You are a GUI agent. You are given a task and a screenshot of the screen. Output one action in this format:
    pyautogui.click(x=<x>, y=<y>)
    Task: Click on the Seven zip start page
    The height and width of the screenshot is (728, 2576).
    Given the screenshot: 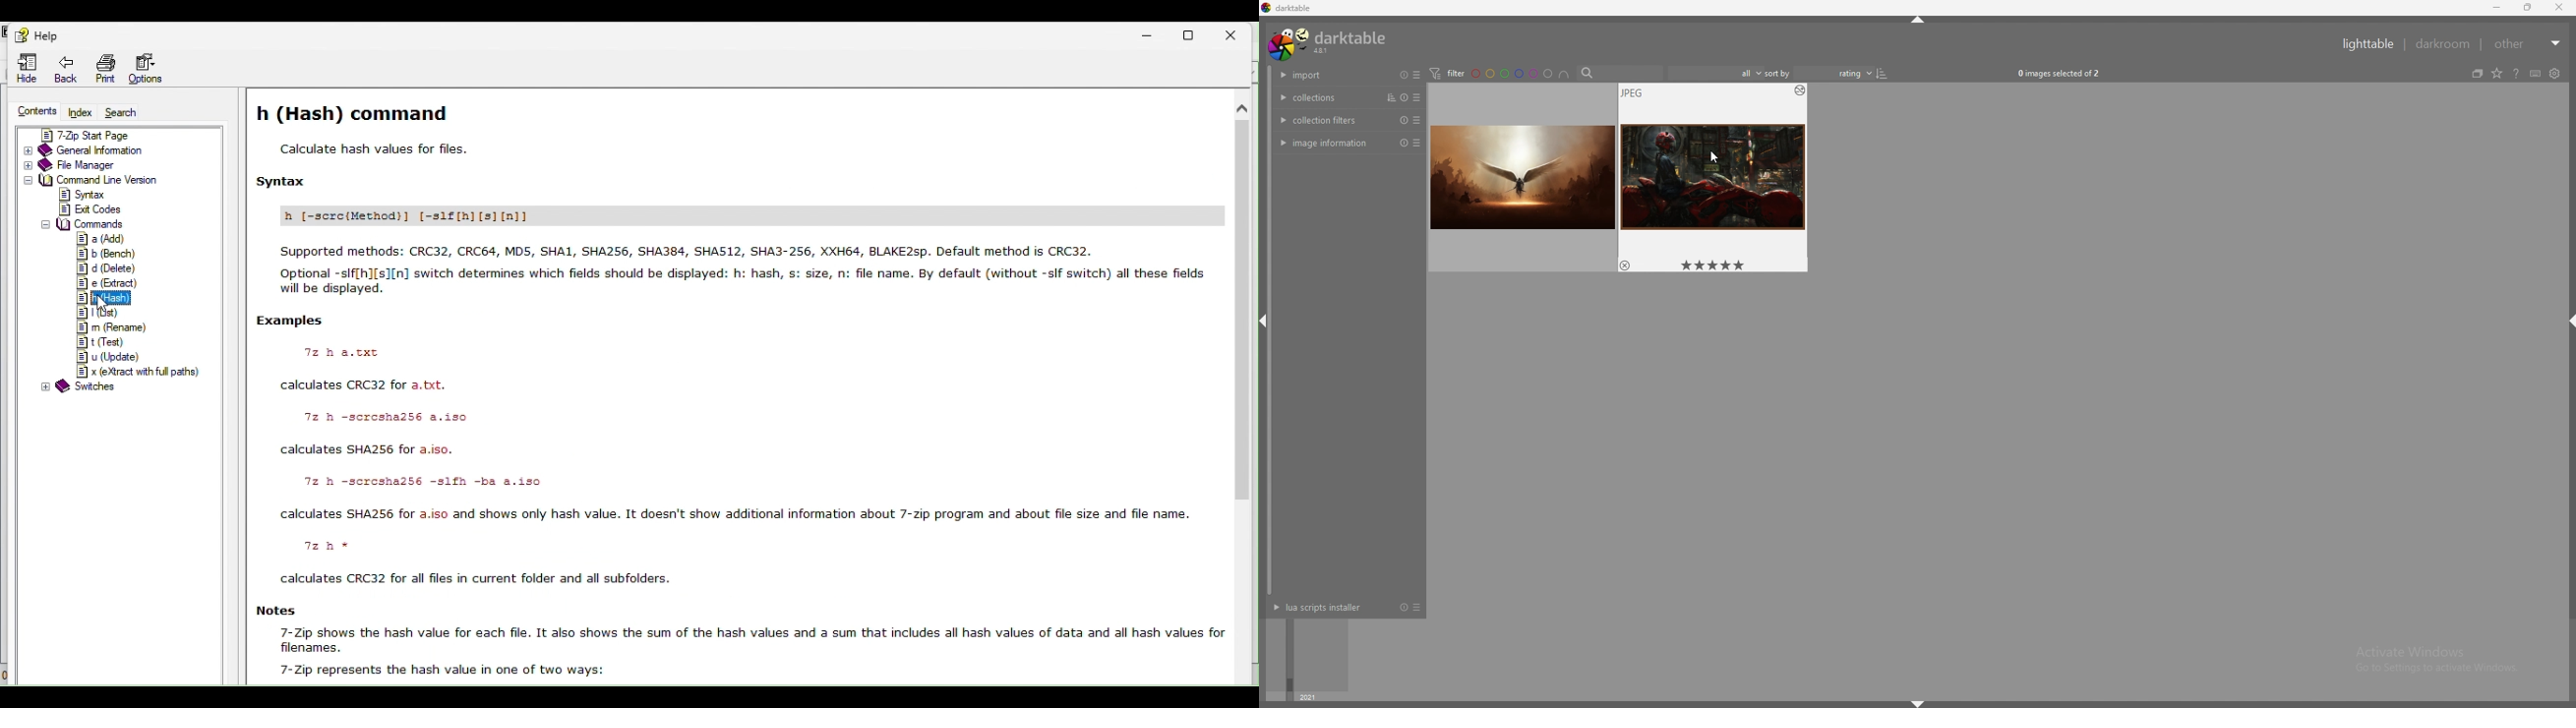 What is the action you would take?
    pyautogui.click(x=121, y=135)
    